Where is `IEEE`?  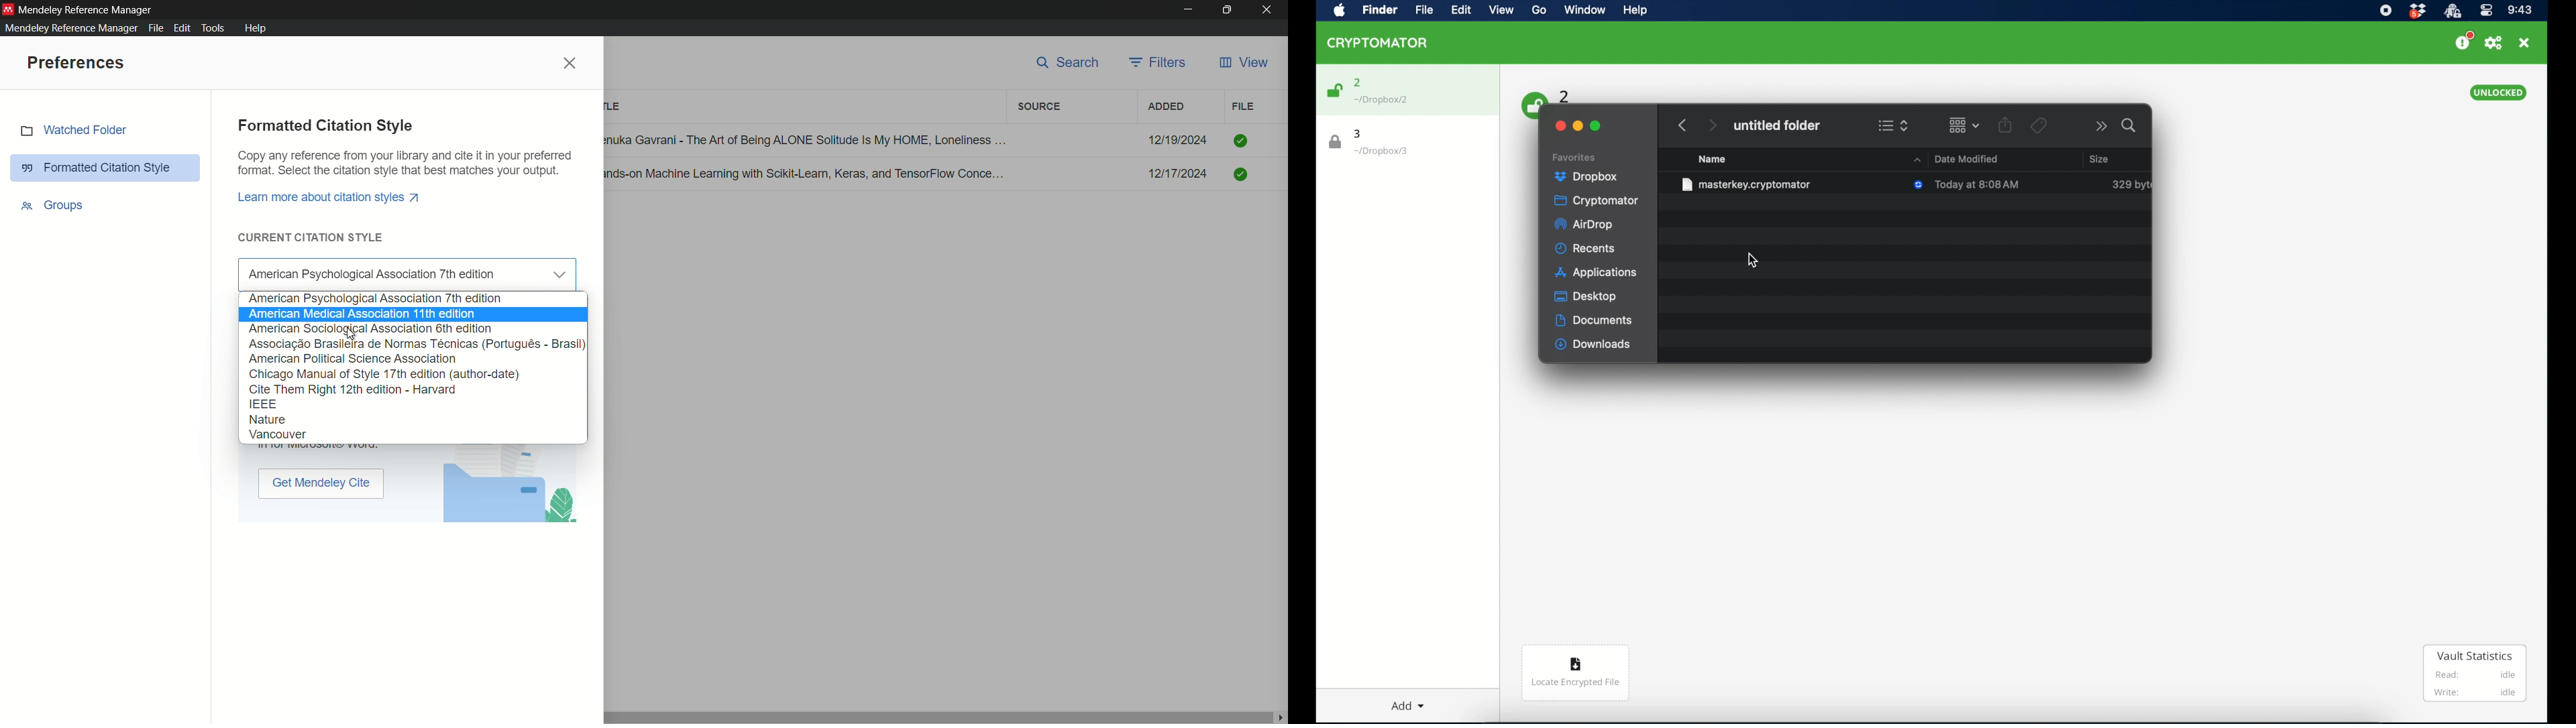 IEEE is located at coordinates (413, 404).